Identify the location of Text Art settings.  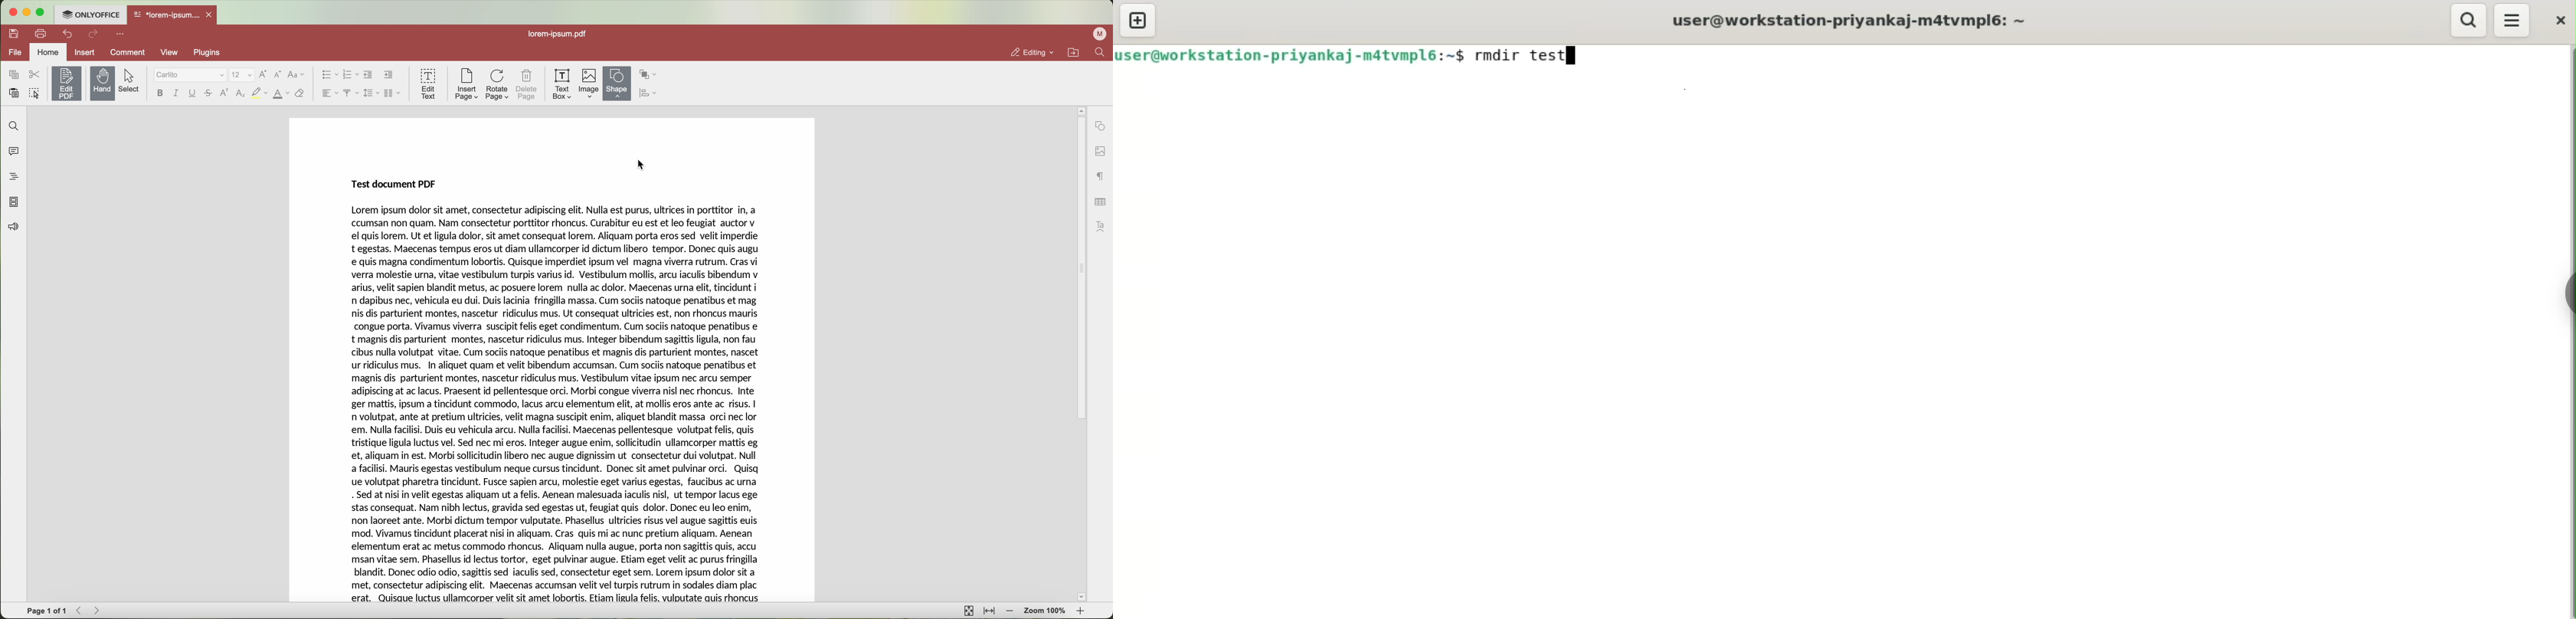
(1101, 225).